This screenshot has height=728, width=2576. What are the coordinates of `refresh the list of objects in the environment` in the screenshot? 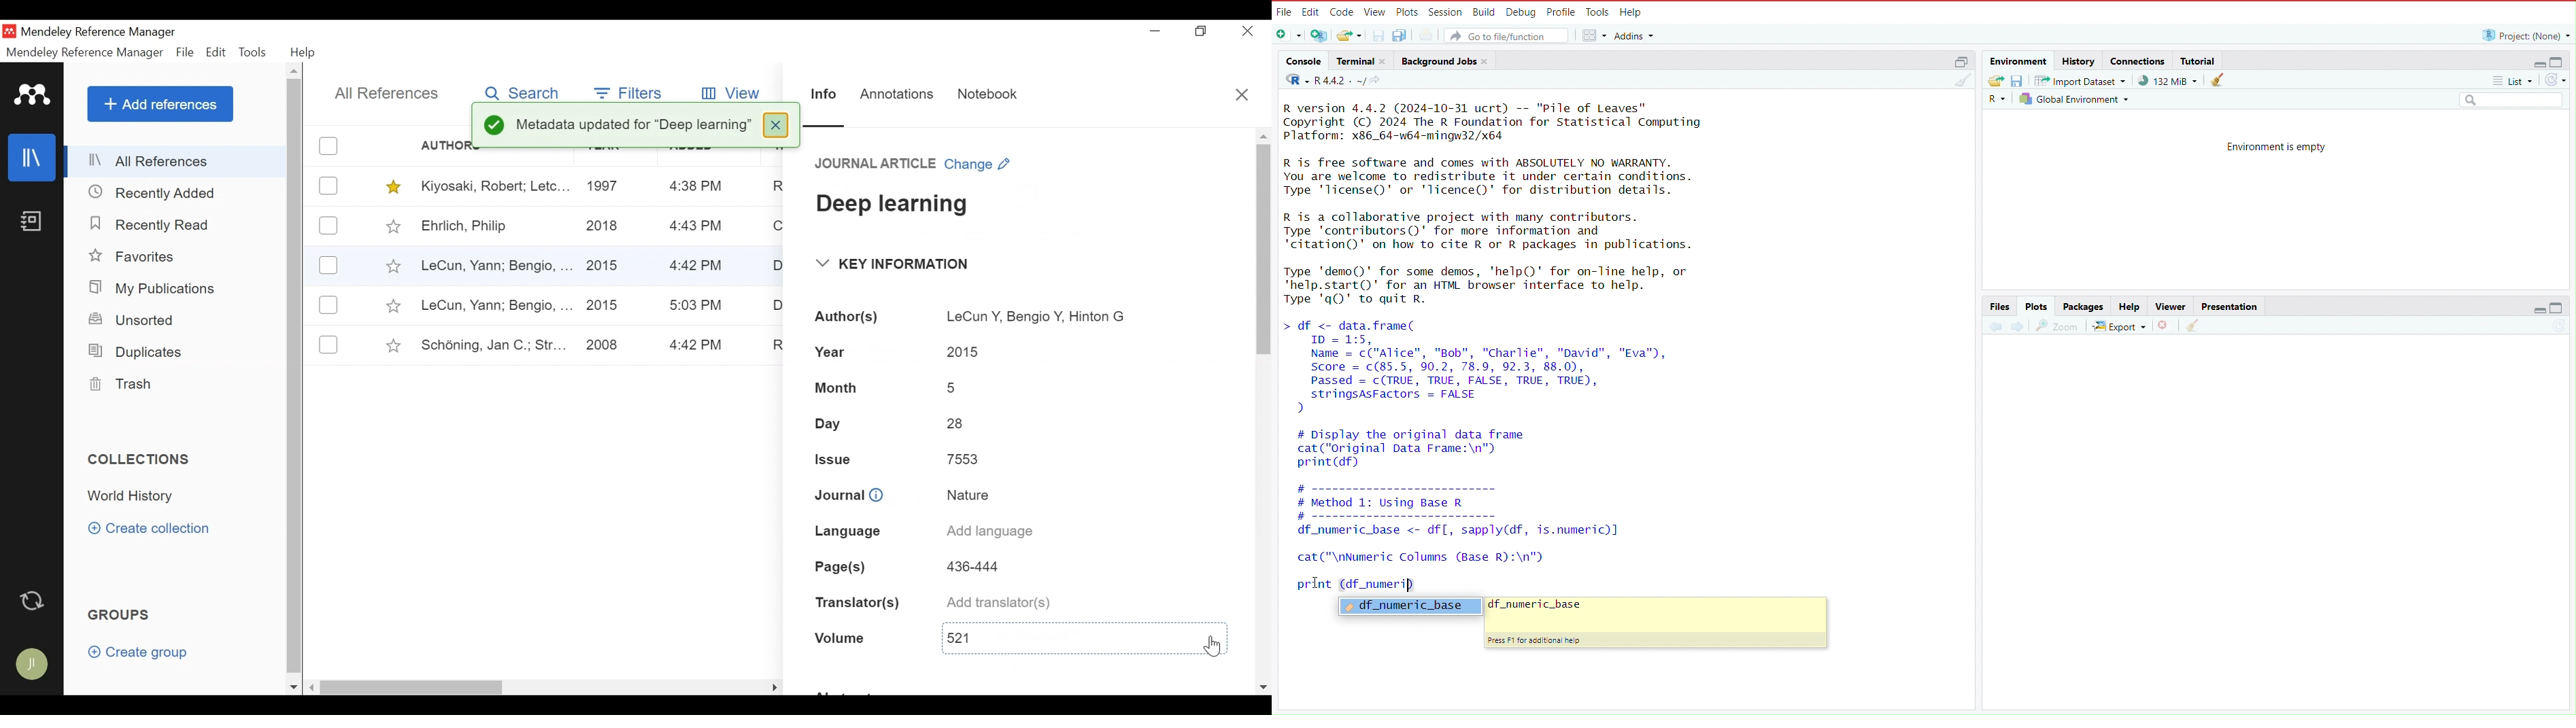 It's located at (2559, 80).